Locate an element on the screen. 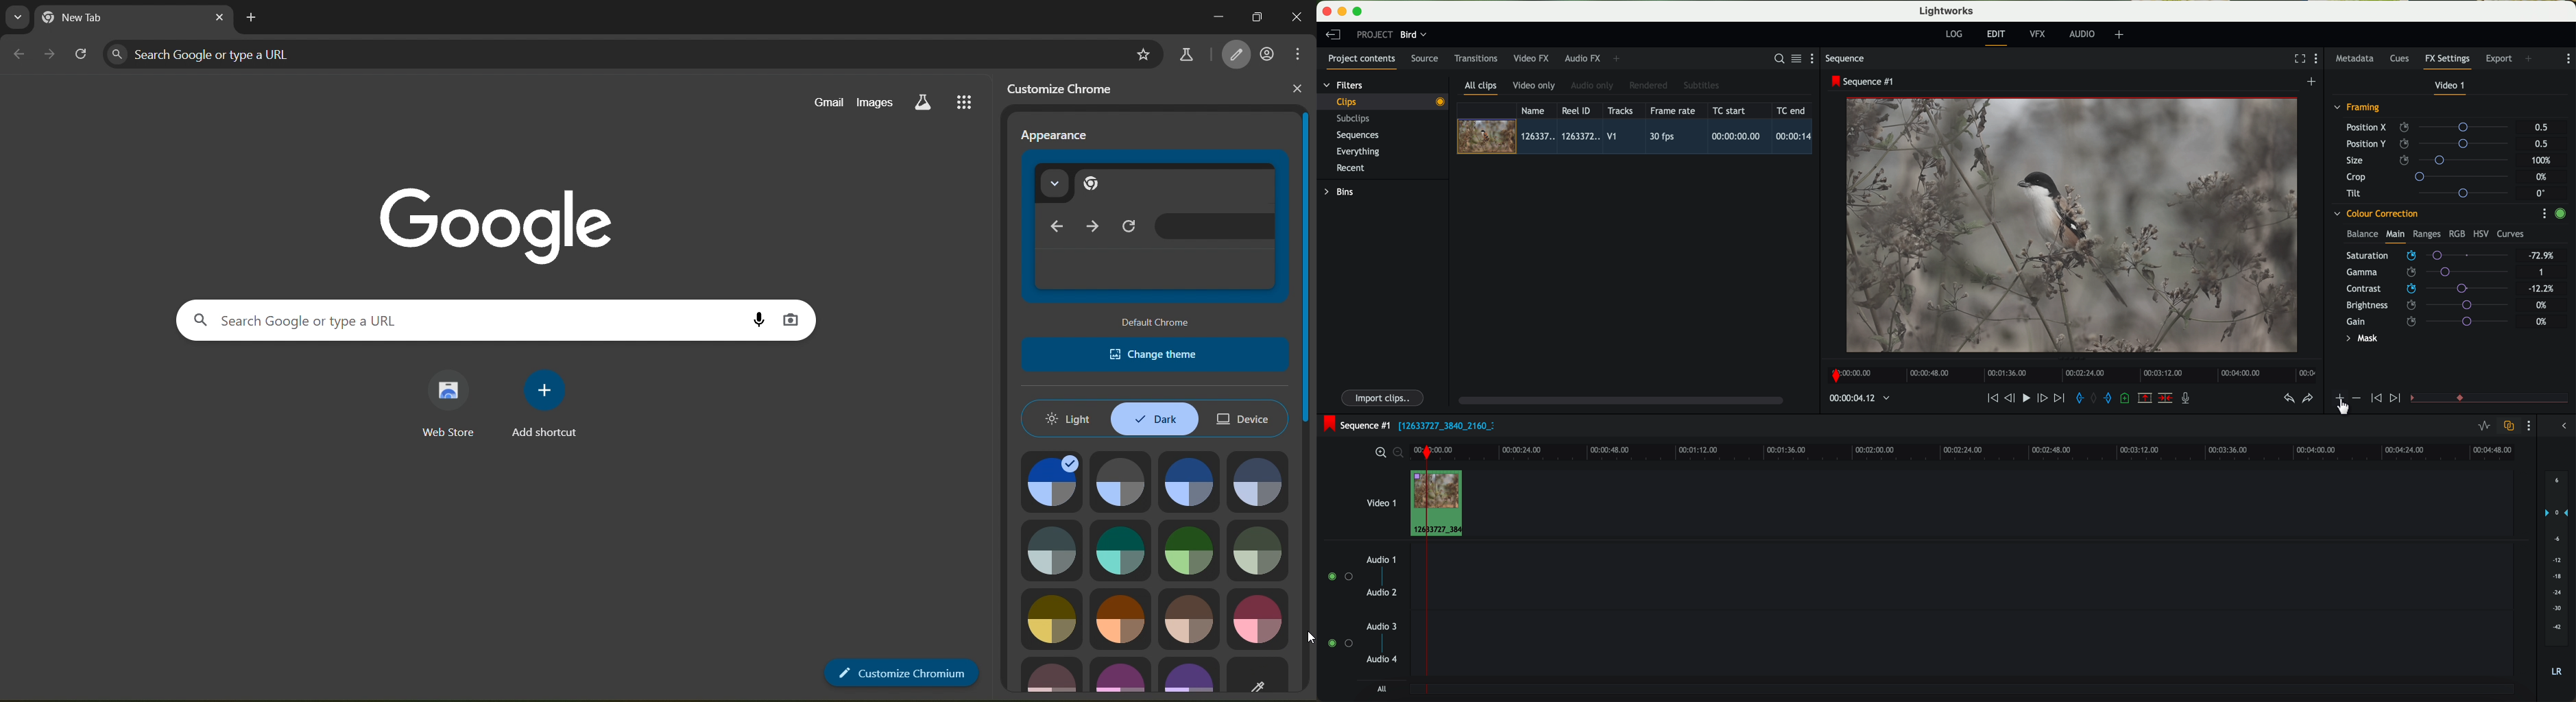  metadata is located at coordinates (2358, 59).